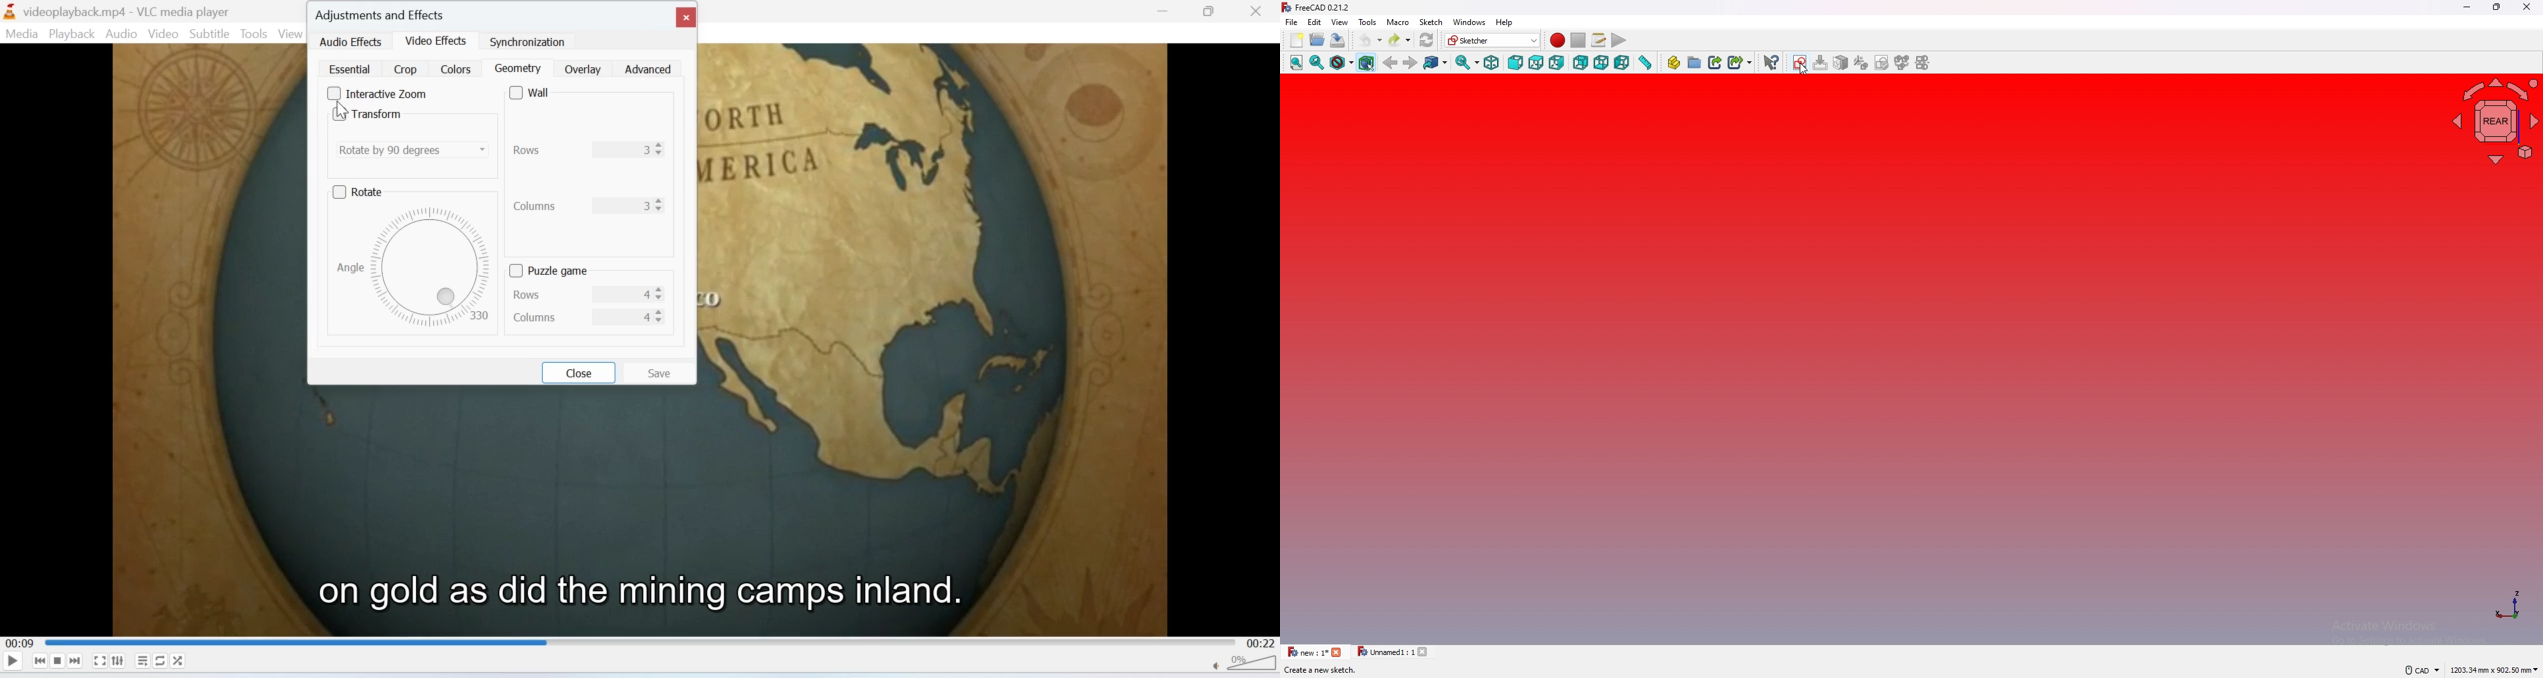 The height and width of the screenshot is (700, 2548). Describe the element at coordinates (579, 373) in the screenshot. I see `close` at that location.